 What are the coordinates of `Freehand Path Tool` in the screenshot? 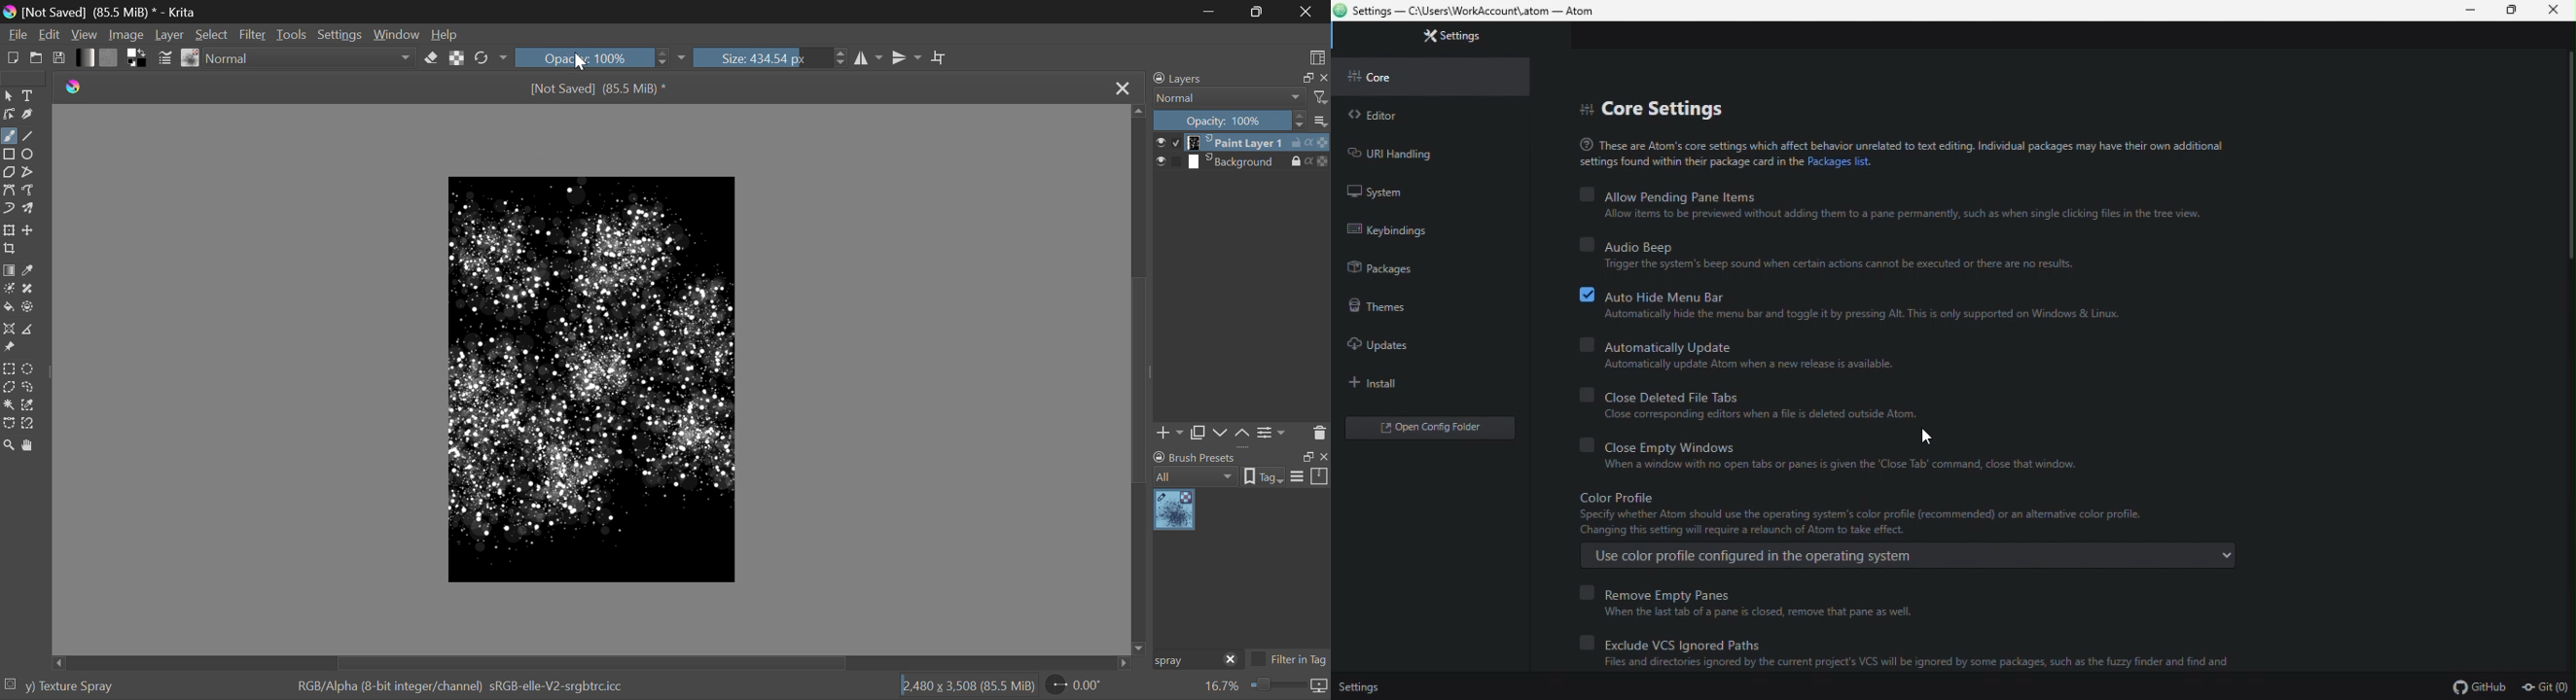 It's located at (29, 190).